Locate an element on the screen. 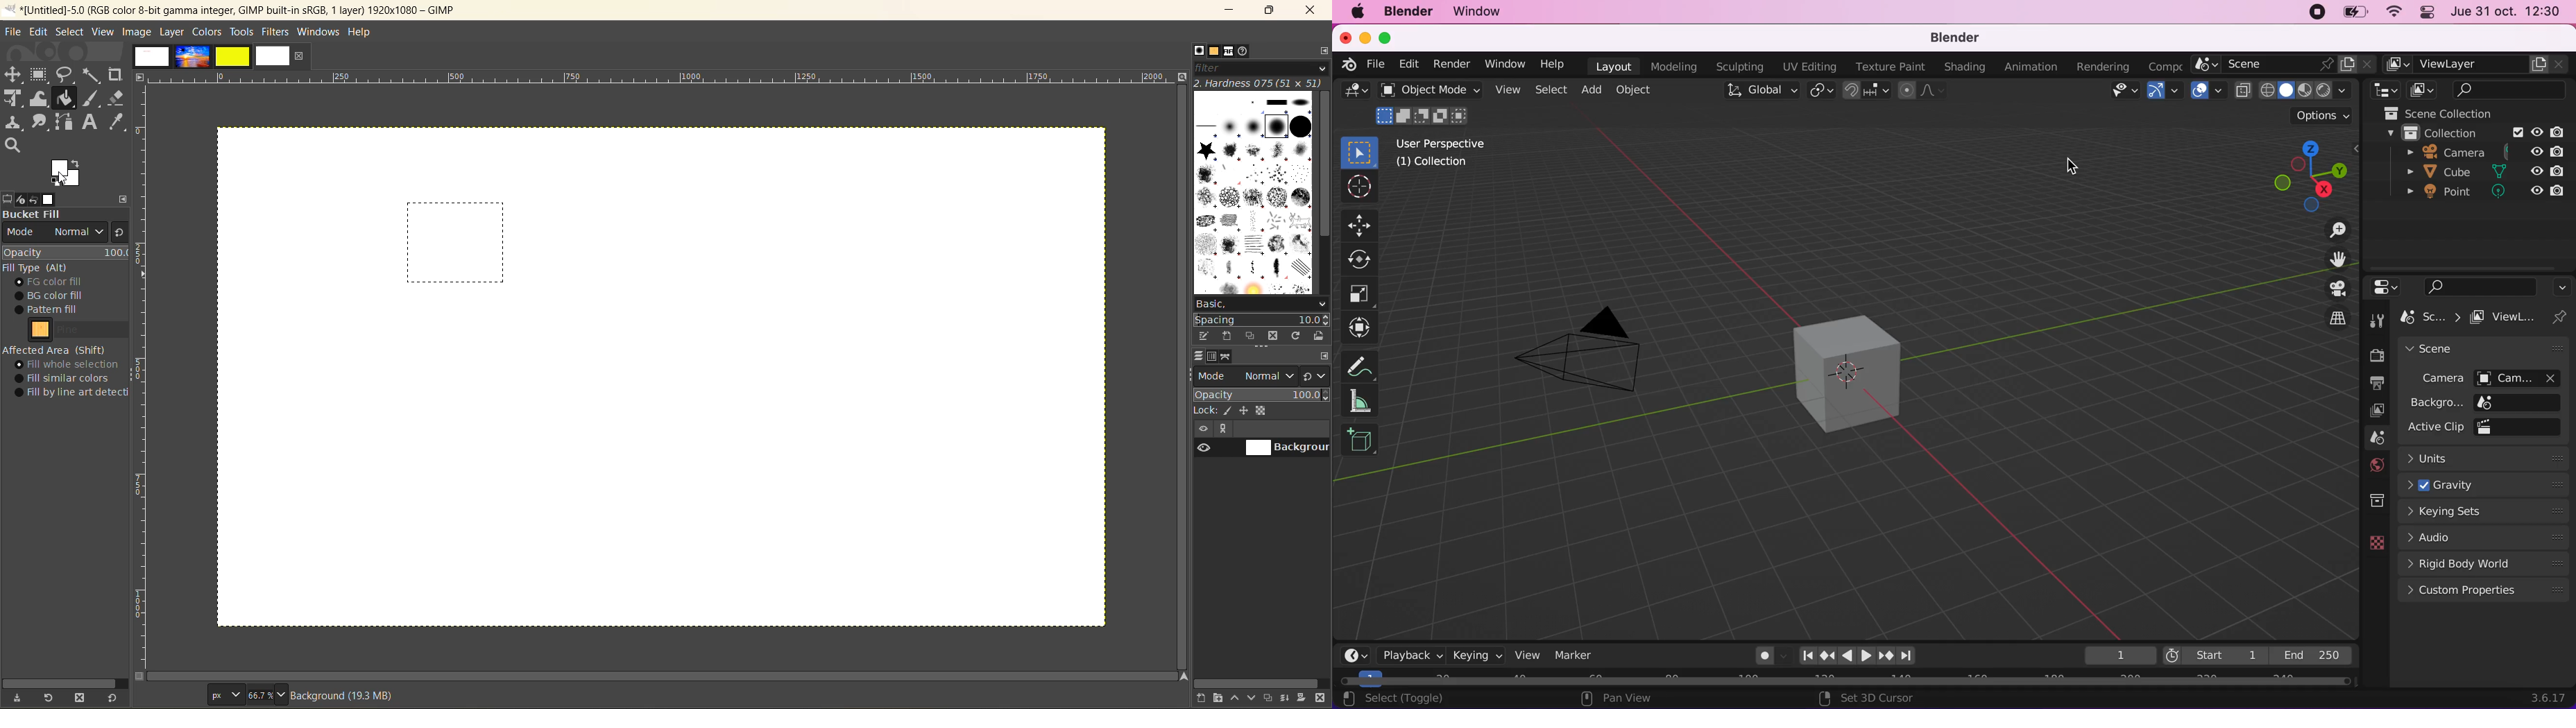 The width and height of the screenshot is (2576, 728). layers is located at coordinates (1201, 358).